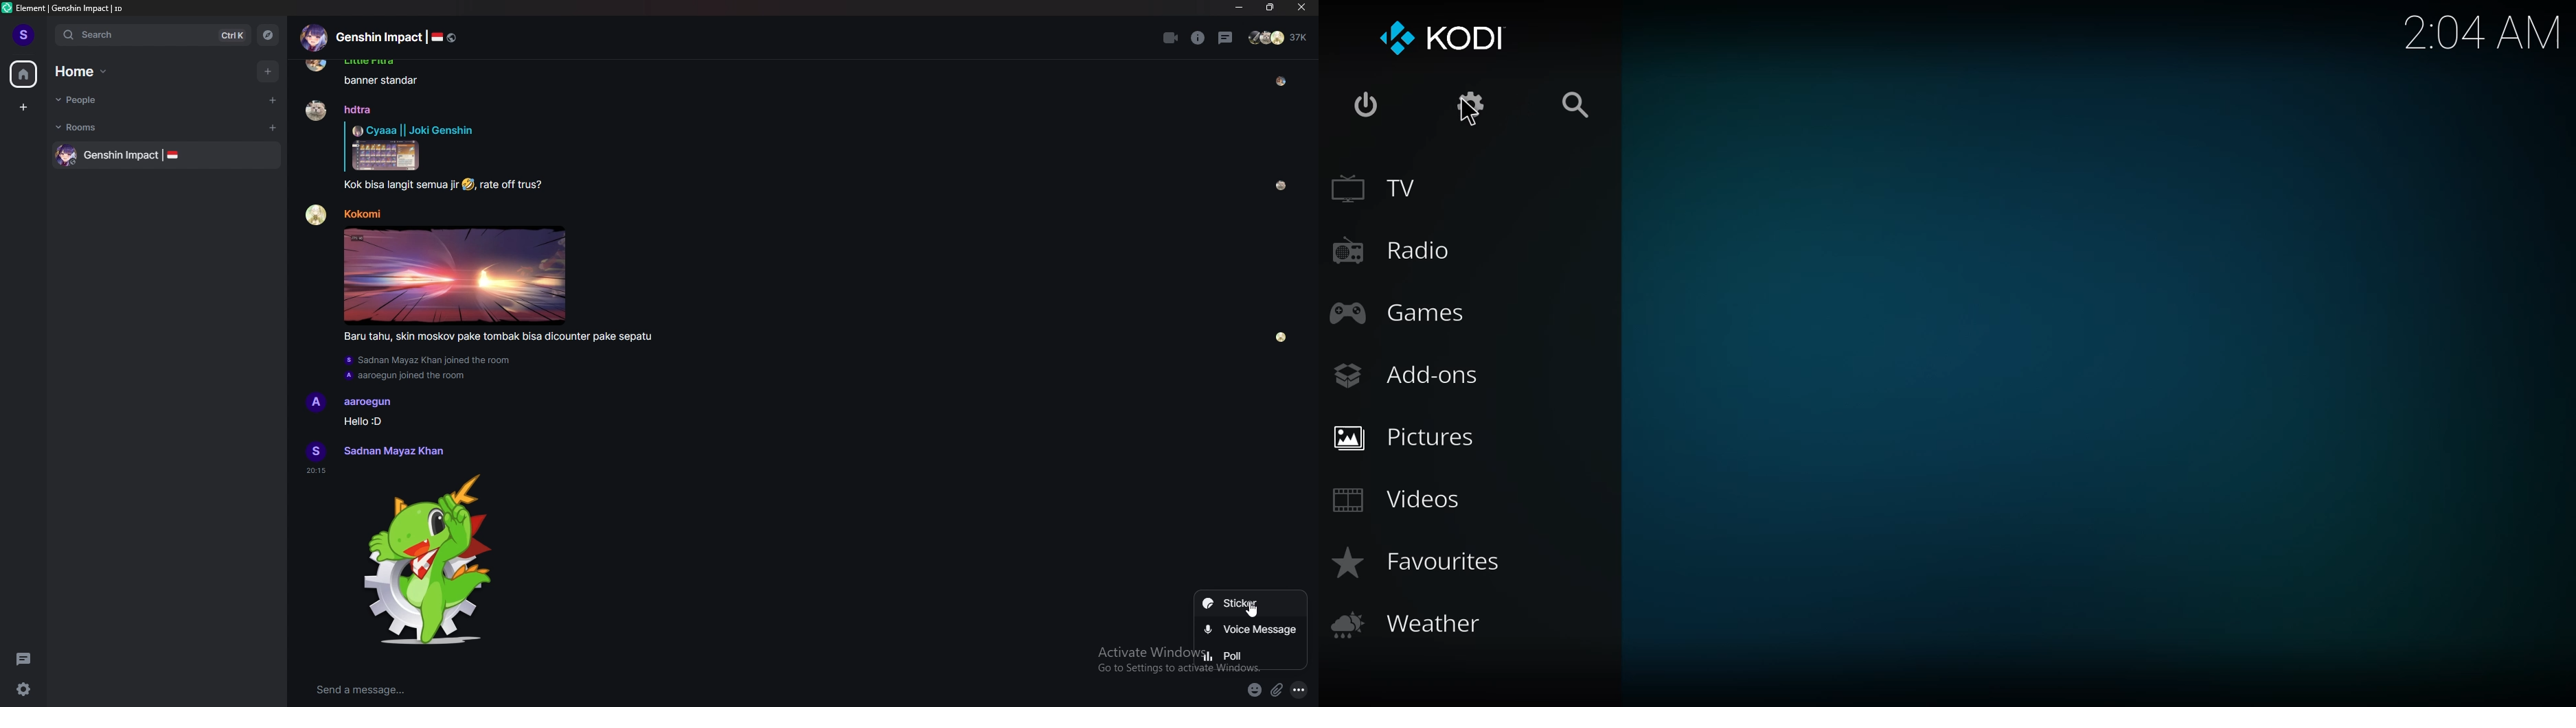  I want to click on add room, so click(273, 128).